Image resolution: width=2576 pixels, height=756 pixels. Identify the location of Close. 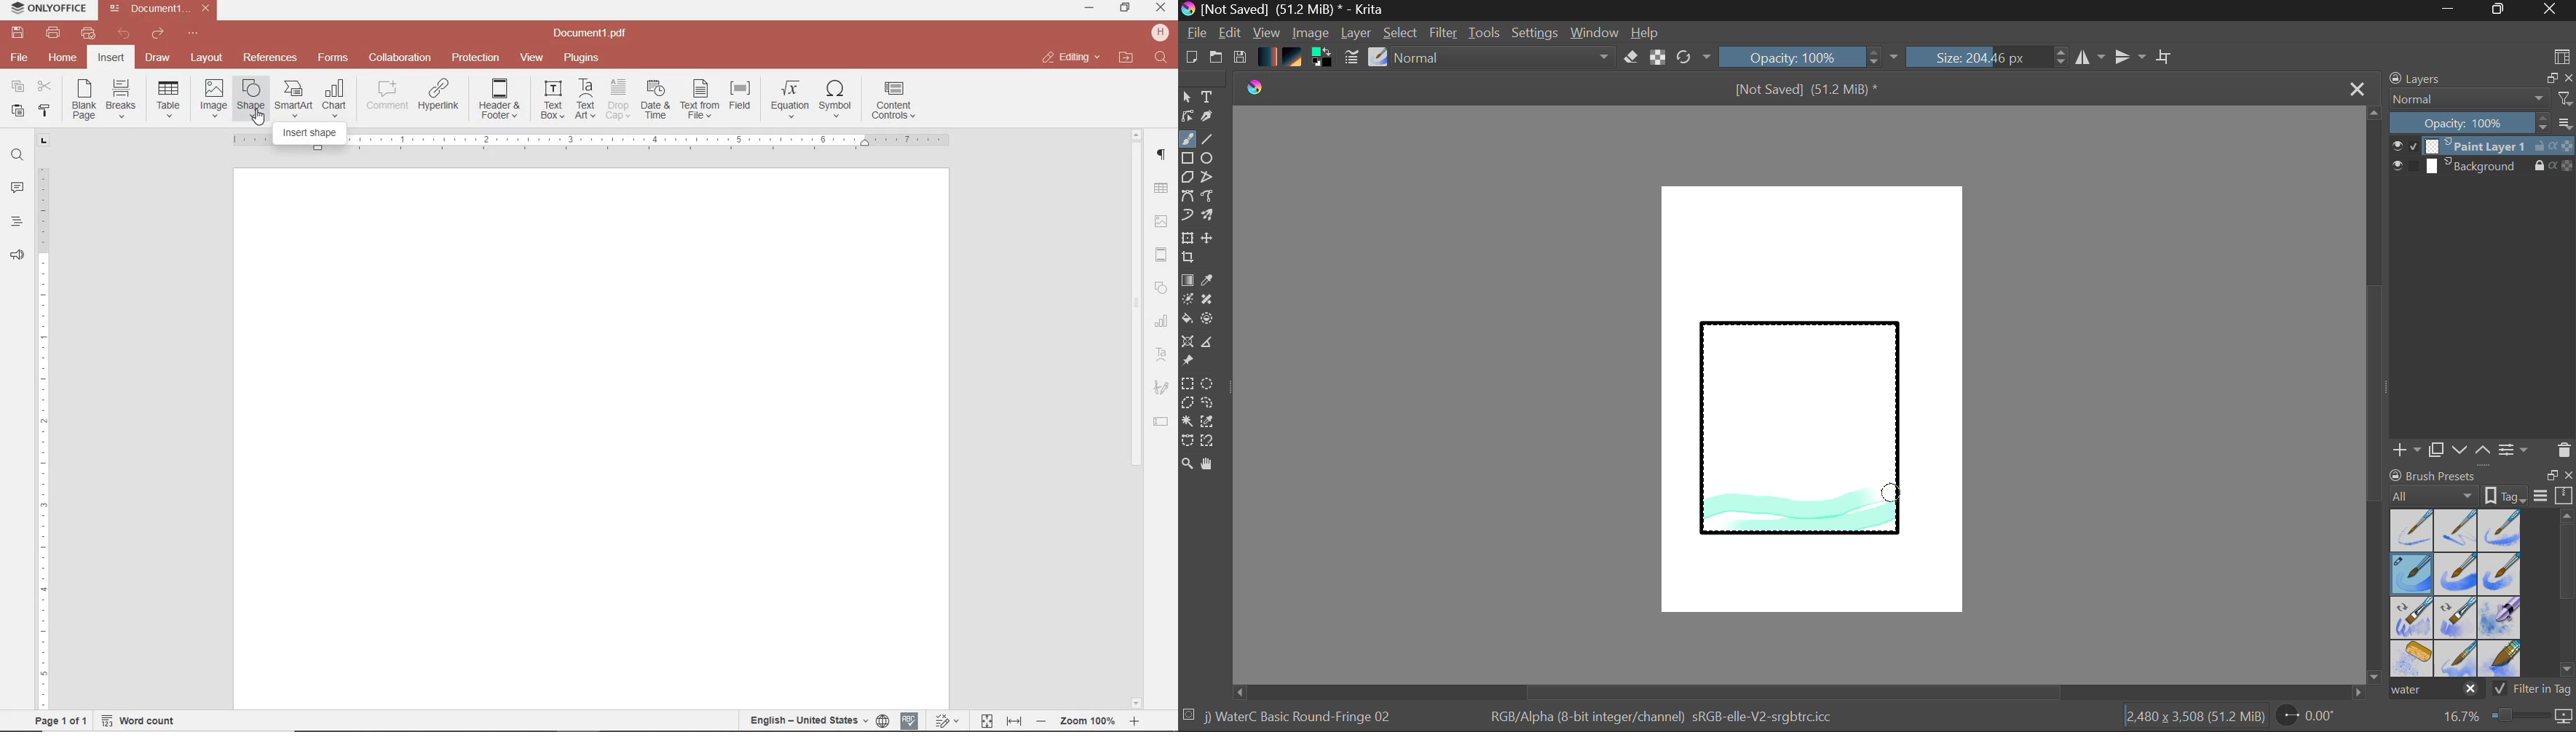
(2359, 88).